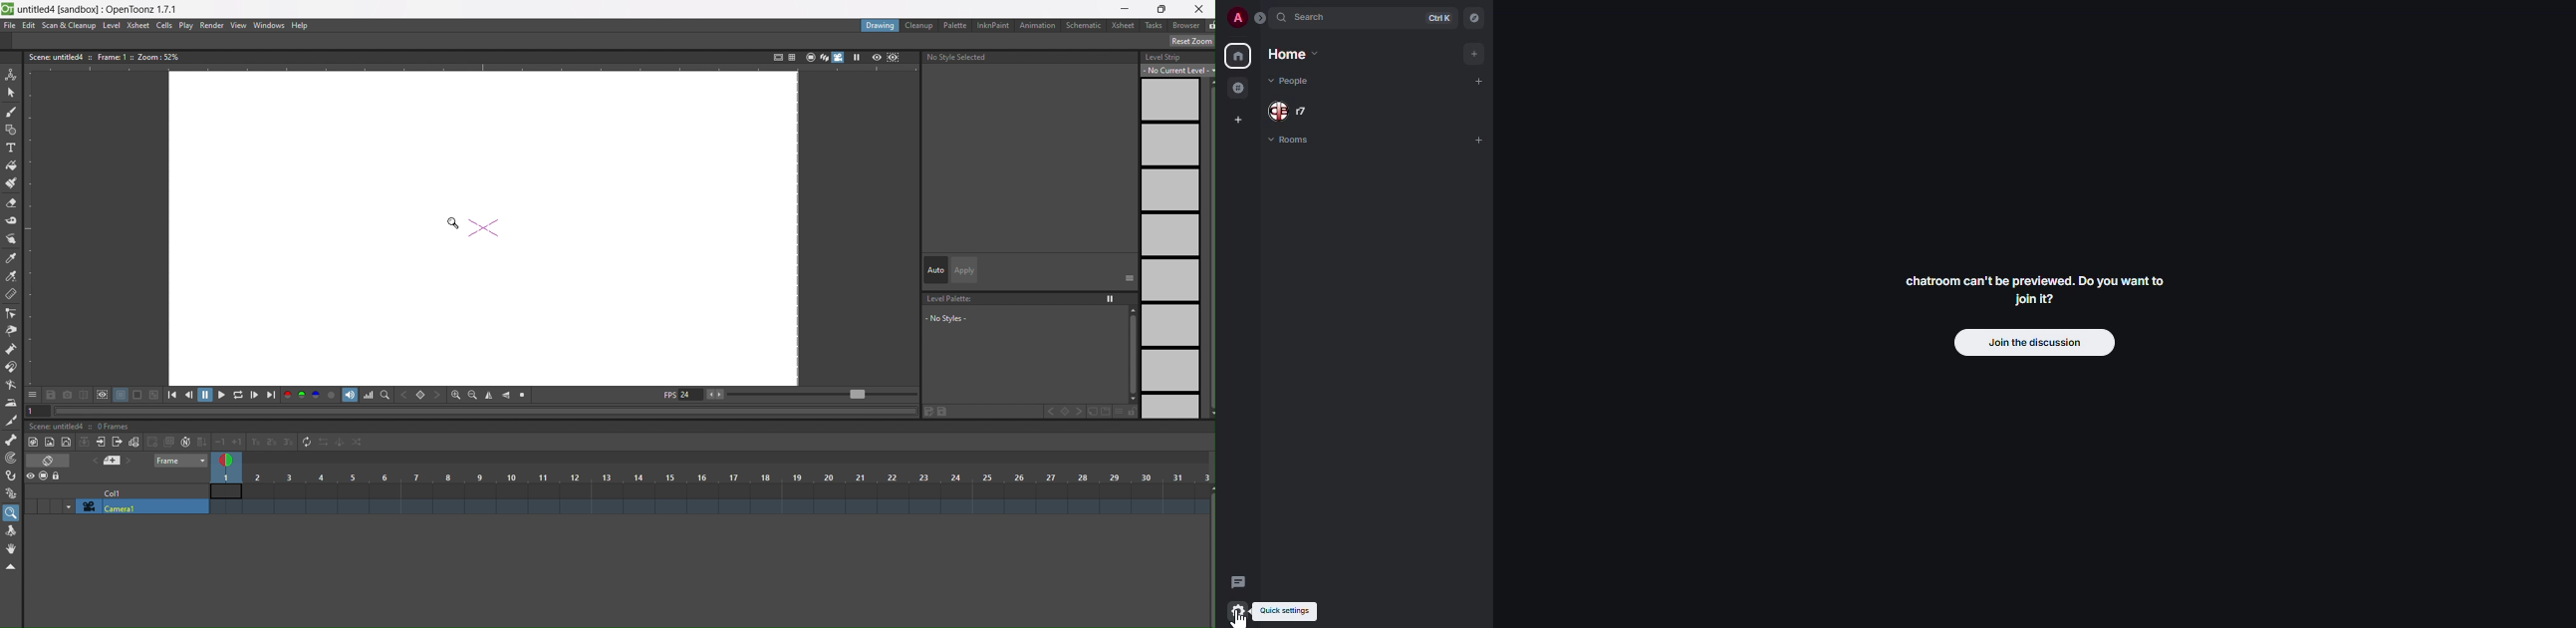  Describe the element at coordinates (300, 25) in the screenshot. I see `help` at that location.